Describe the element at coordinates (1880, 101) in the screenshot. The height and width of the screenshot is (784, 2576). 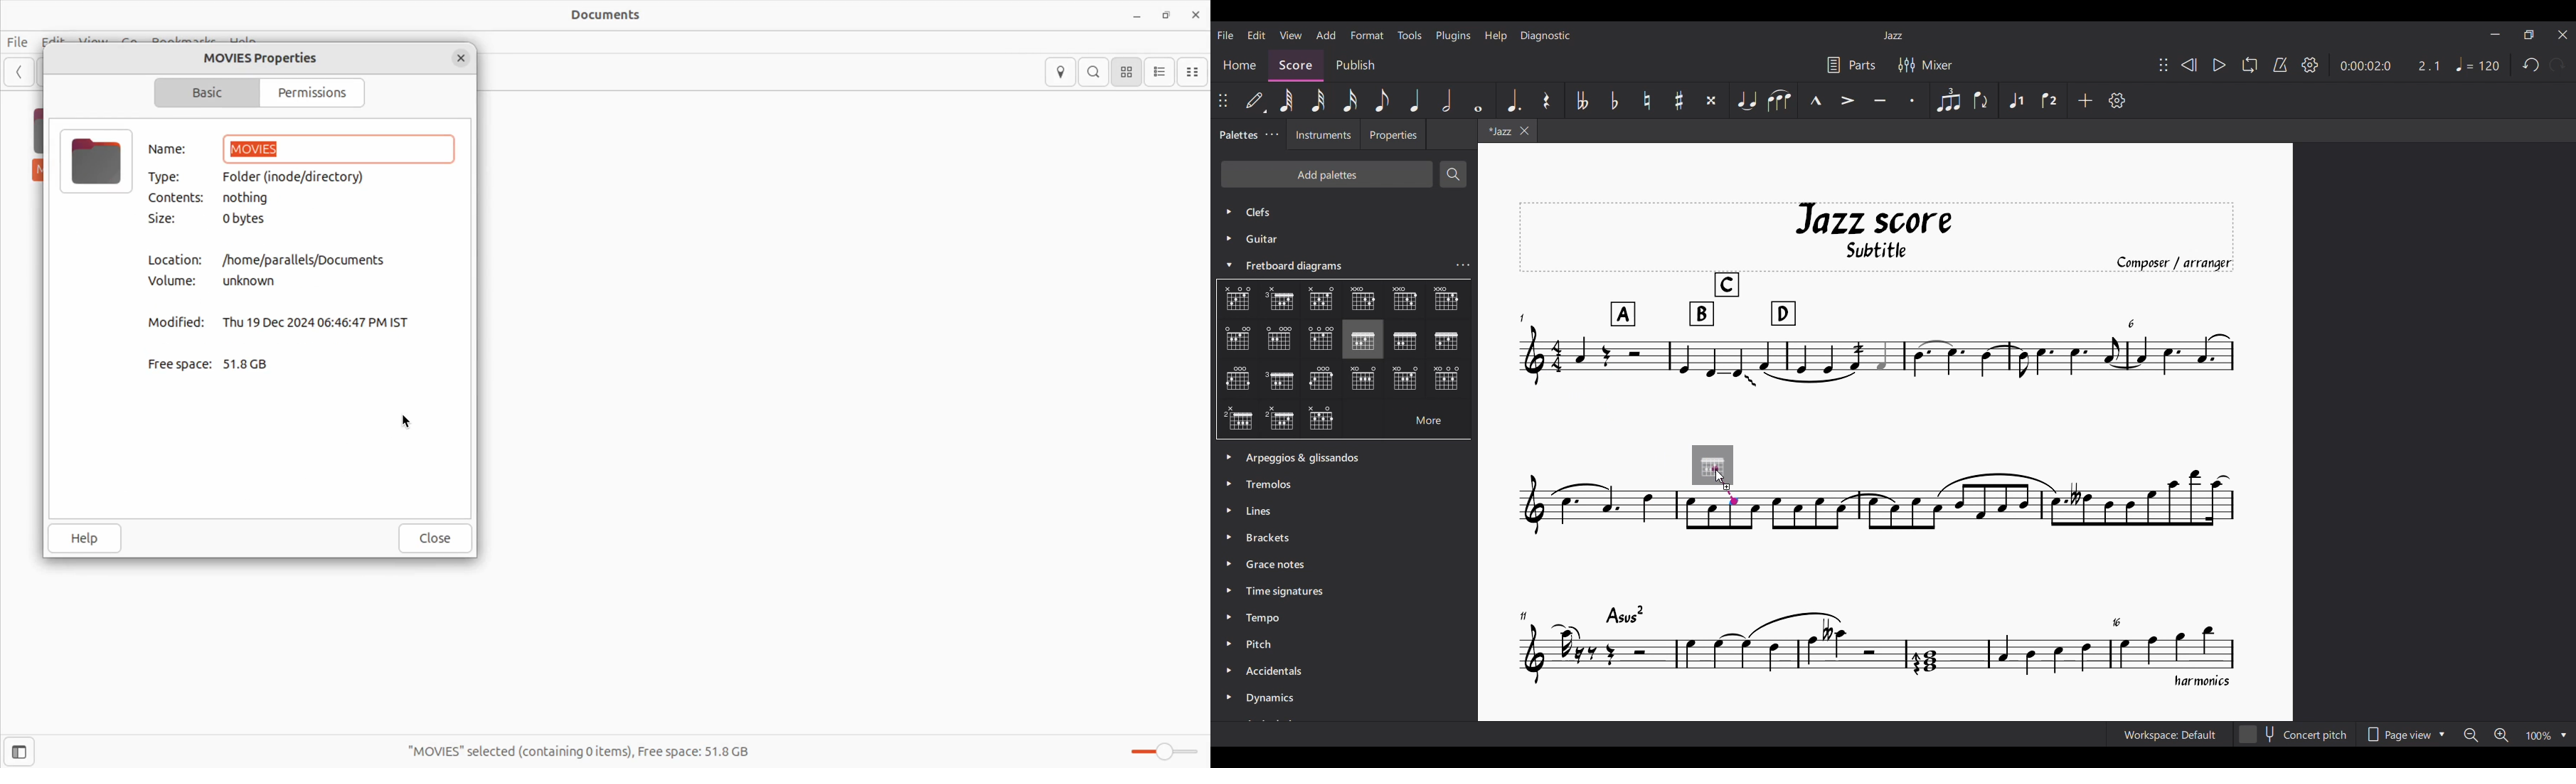
I see `Tenuto` at that location.